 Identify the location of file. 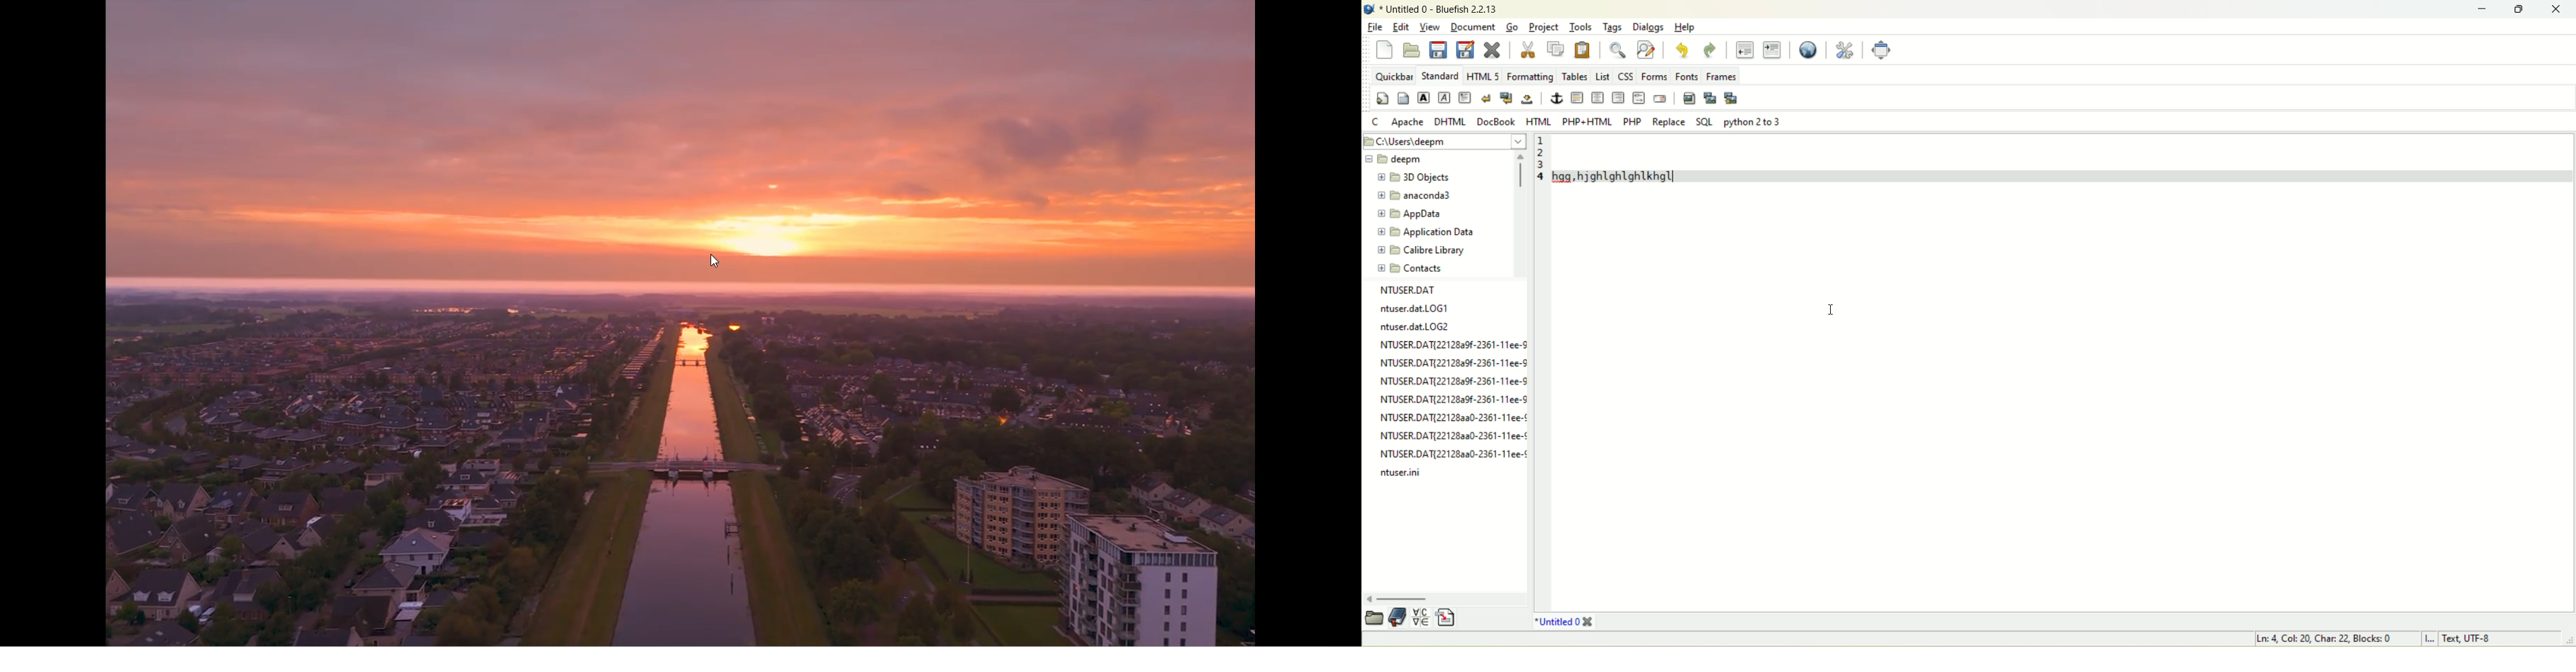
(1375, 28).